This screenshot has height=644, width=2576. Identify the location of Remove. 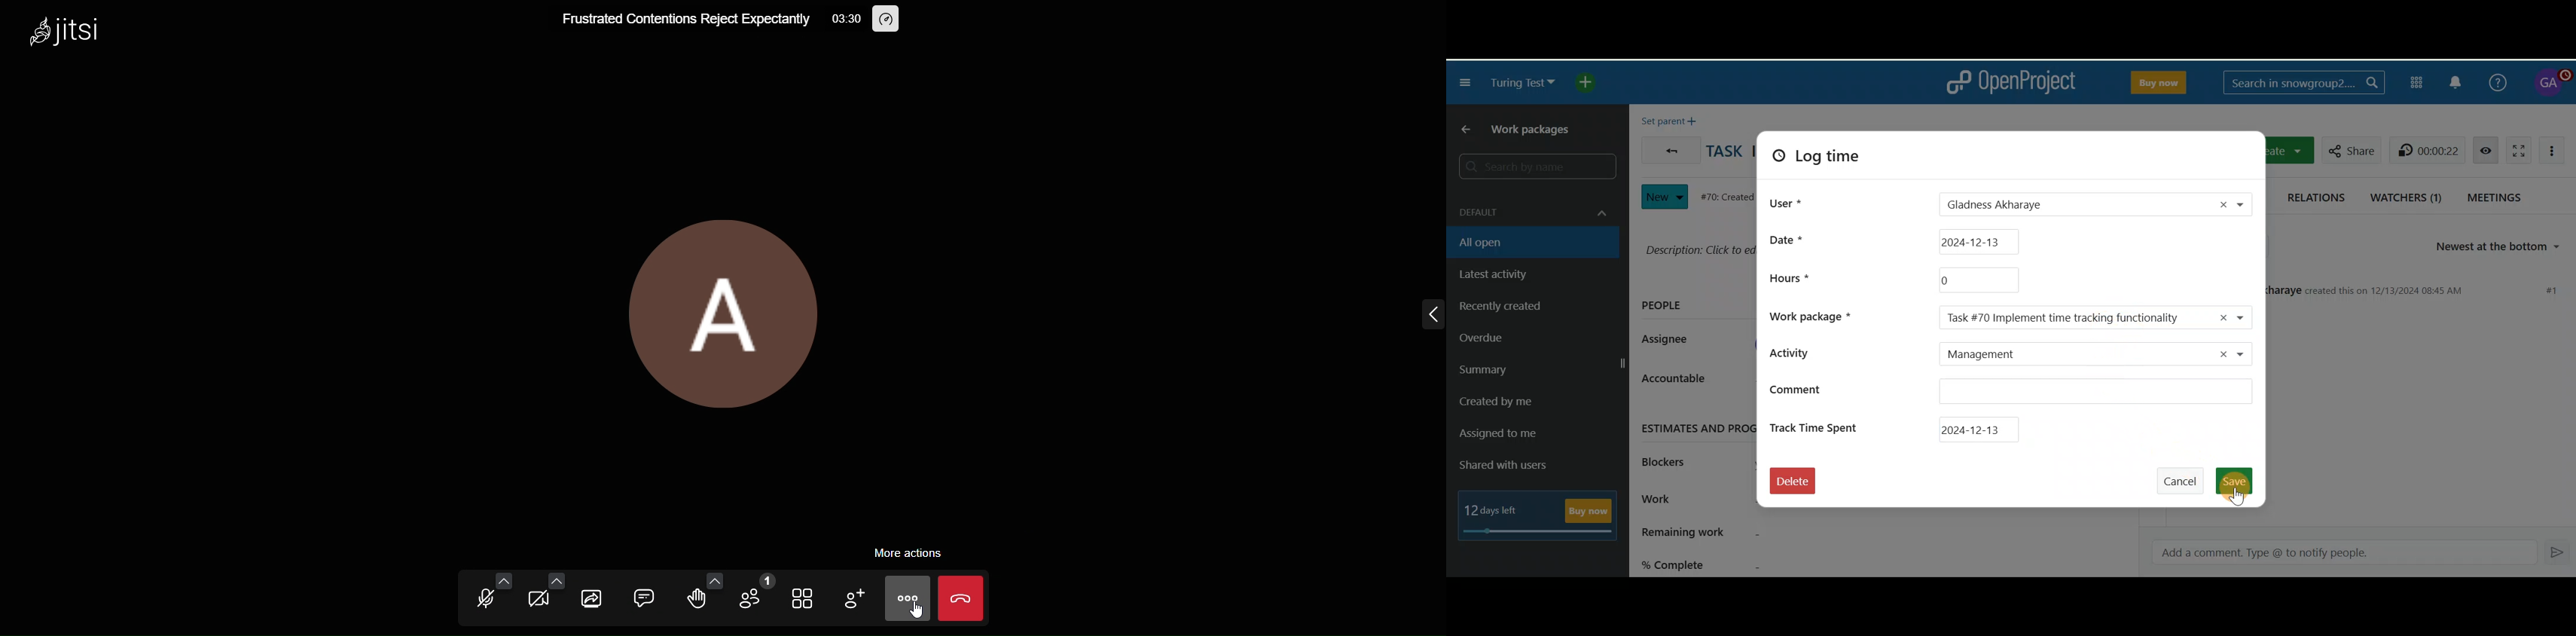
(2223, 204).